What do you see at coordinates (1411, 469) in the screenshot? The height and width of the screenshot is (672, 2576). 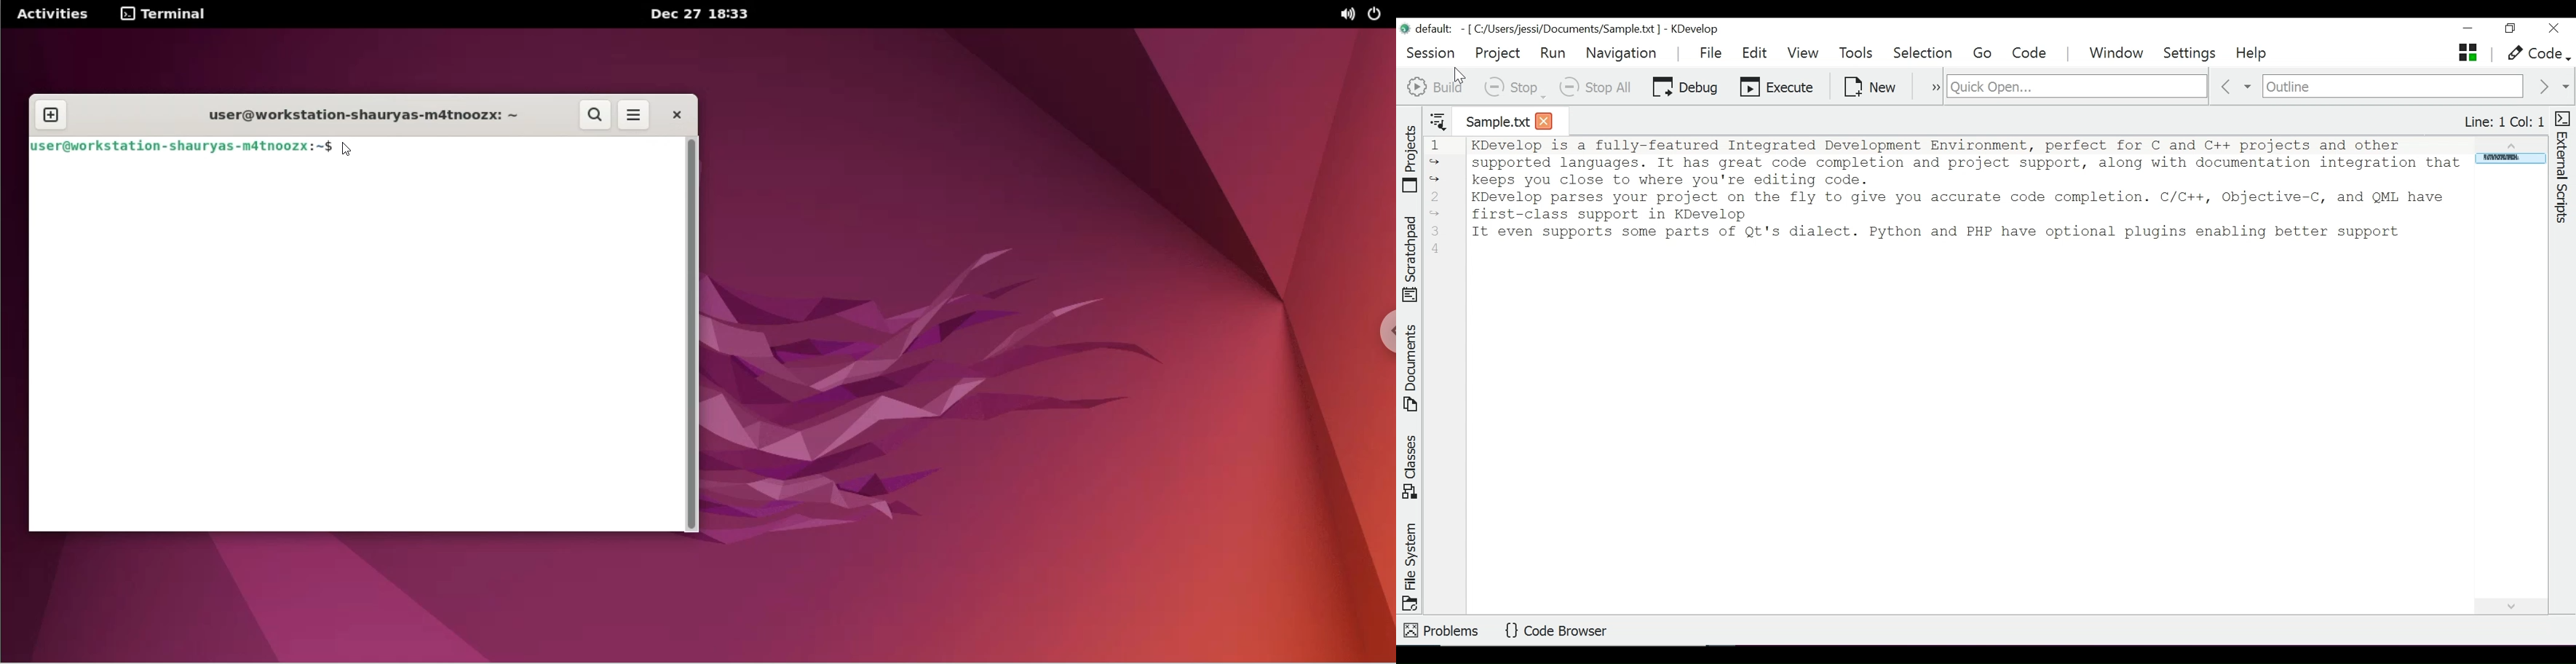 I see `Toggle Classes tool view` at bounding box center [1411, 469].